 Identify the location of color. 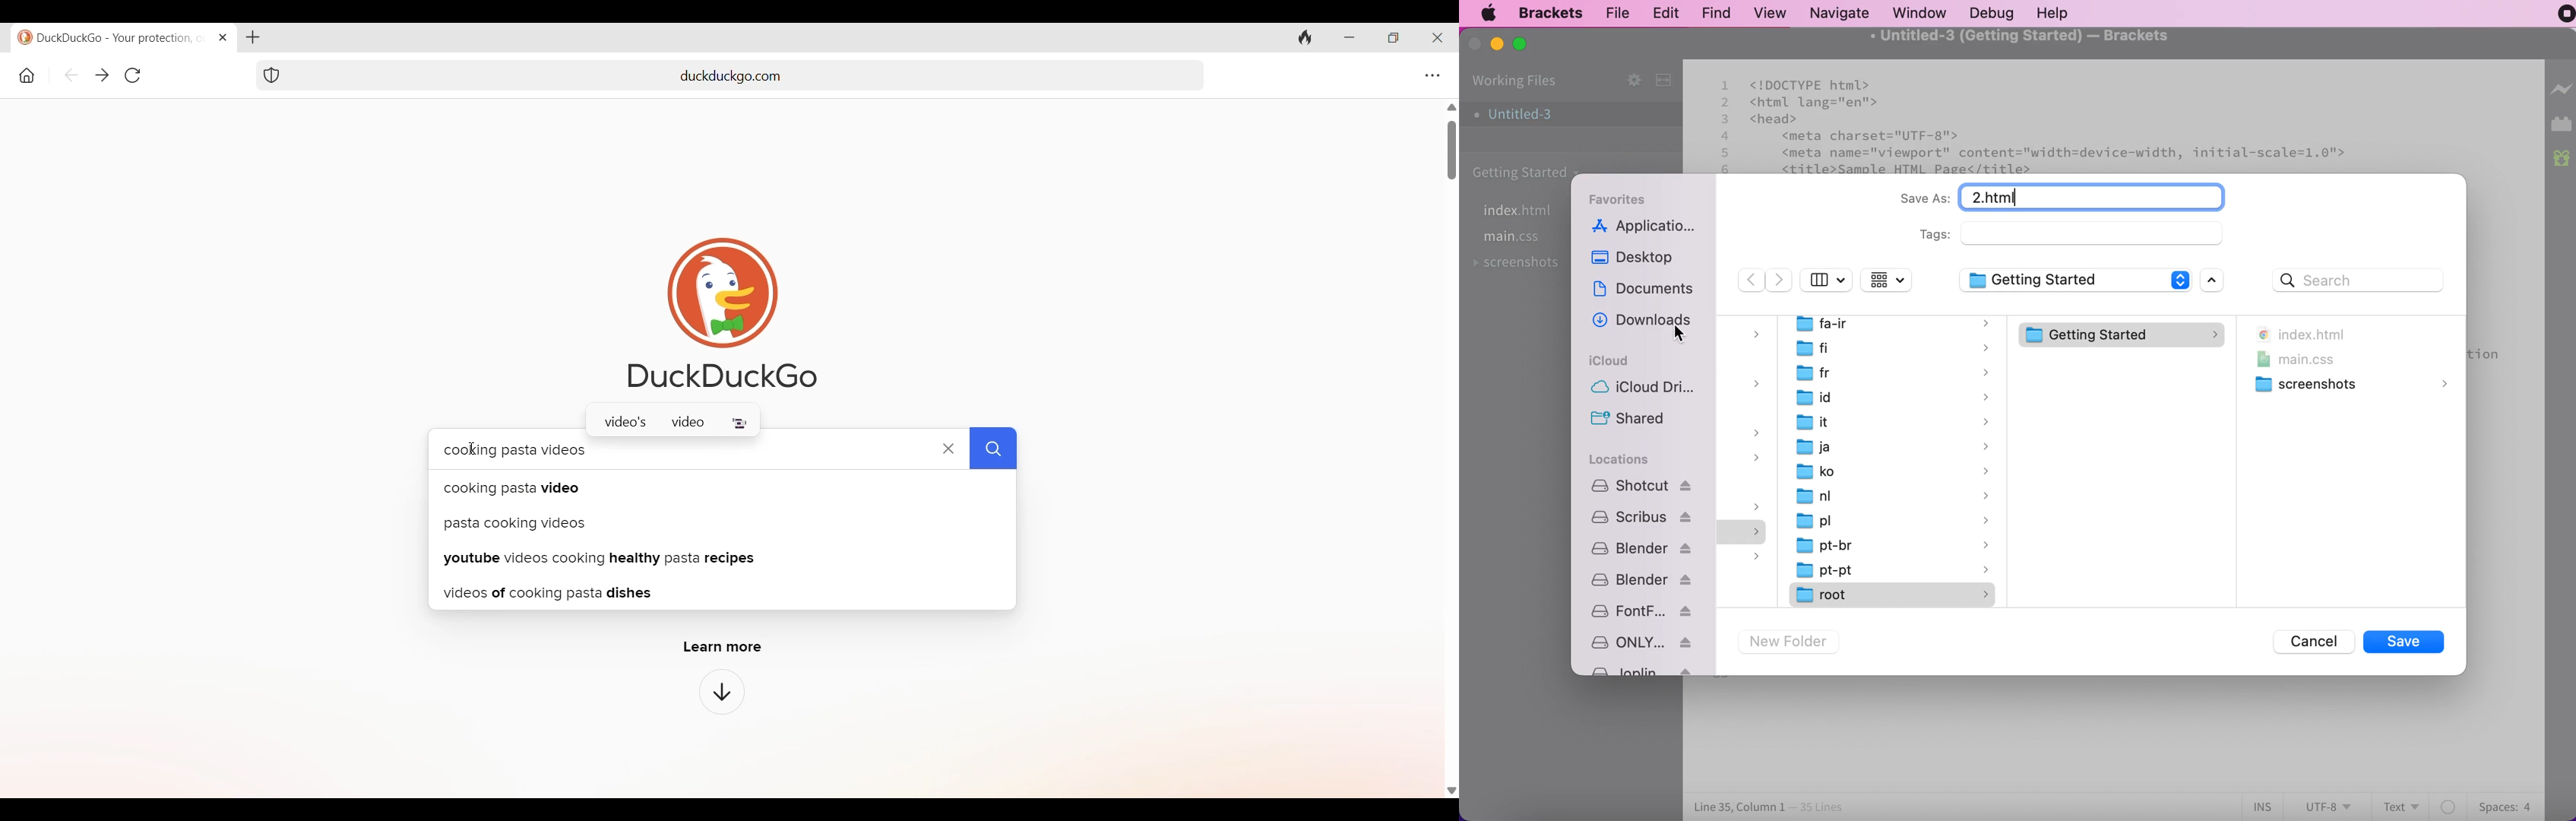
(2449, 805).